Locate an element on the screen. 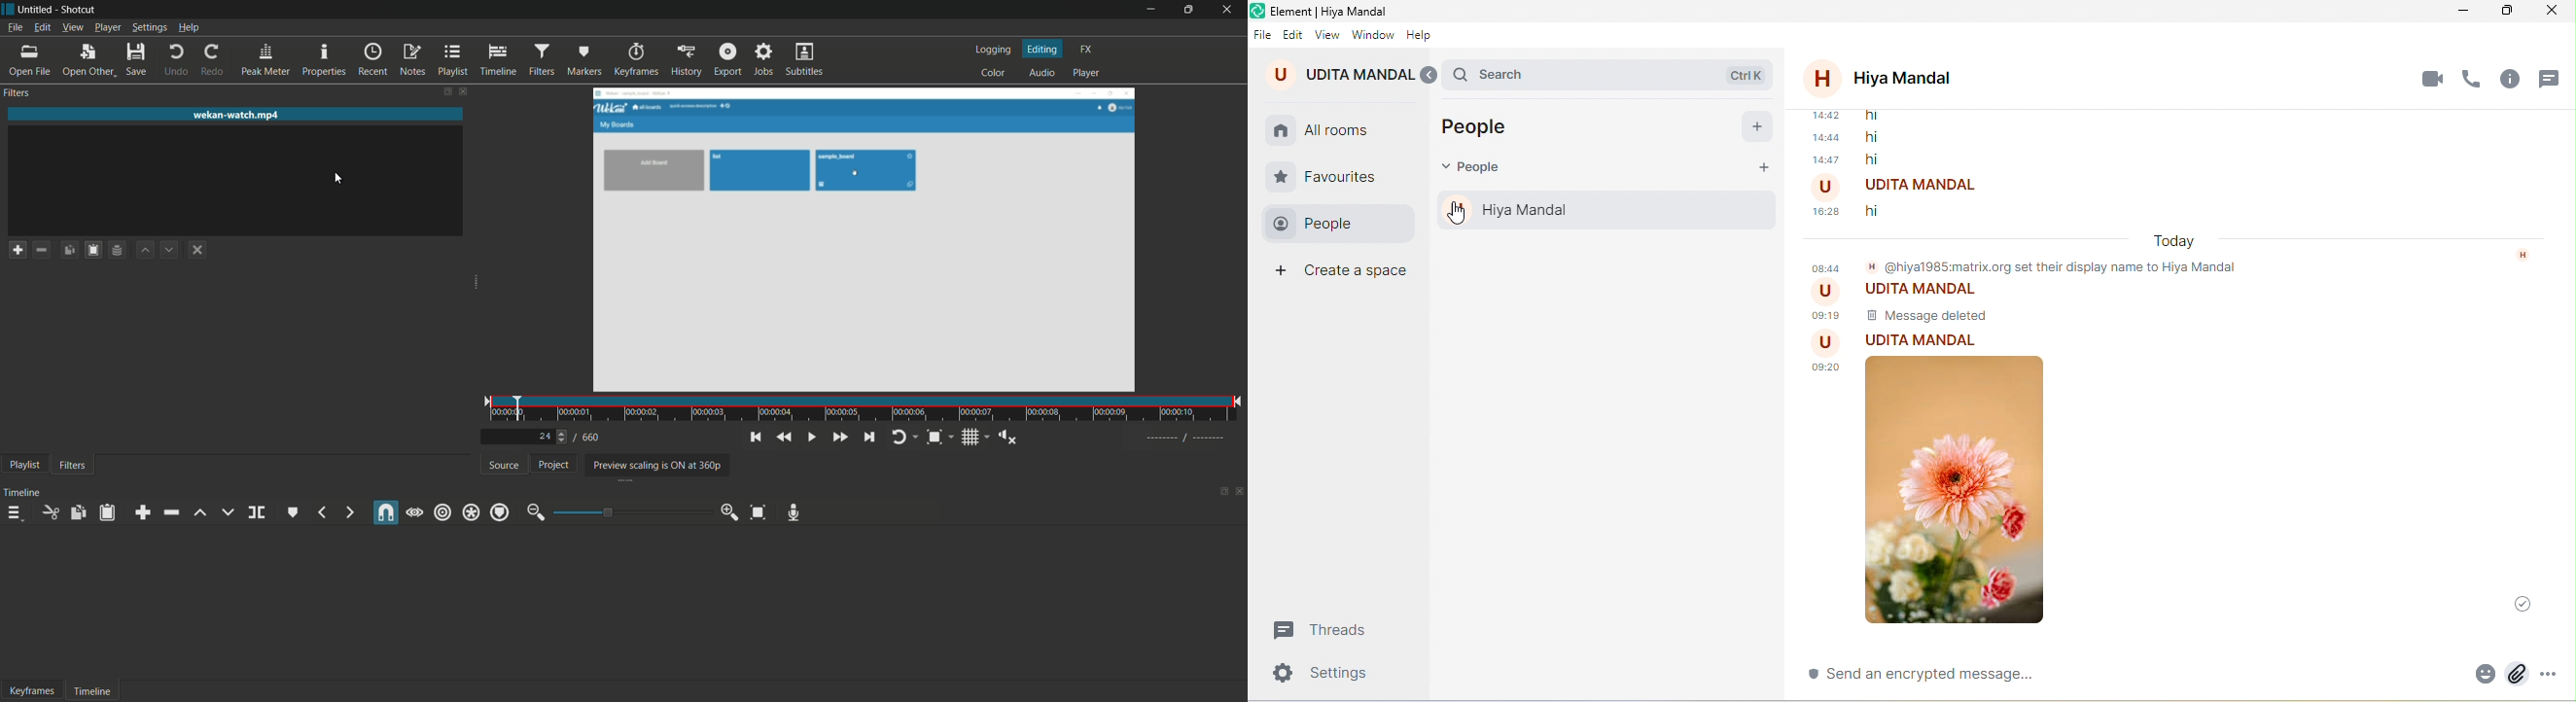 The width and height of the screenshot is (2576, 728). snap is located at coordinates (386, 514).